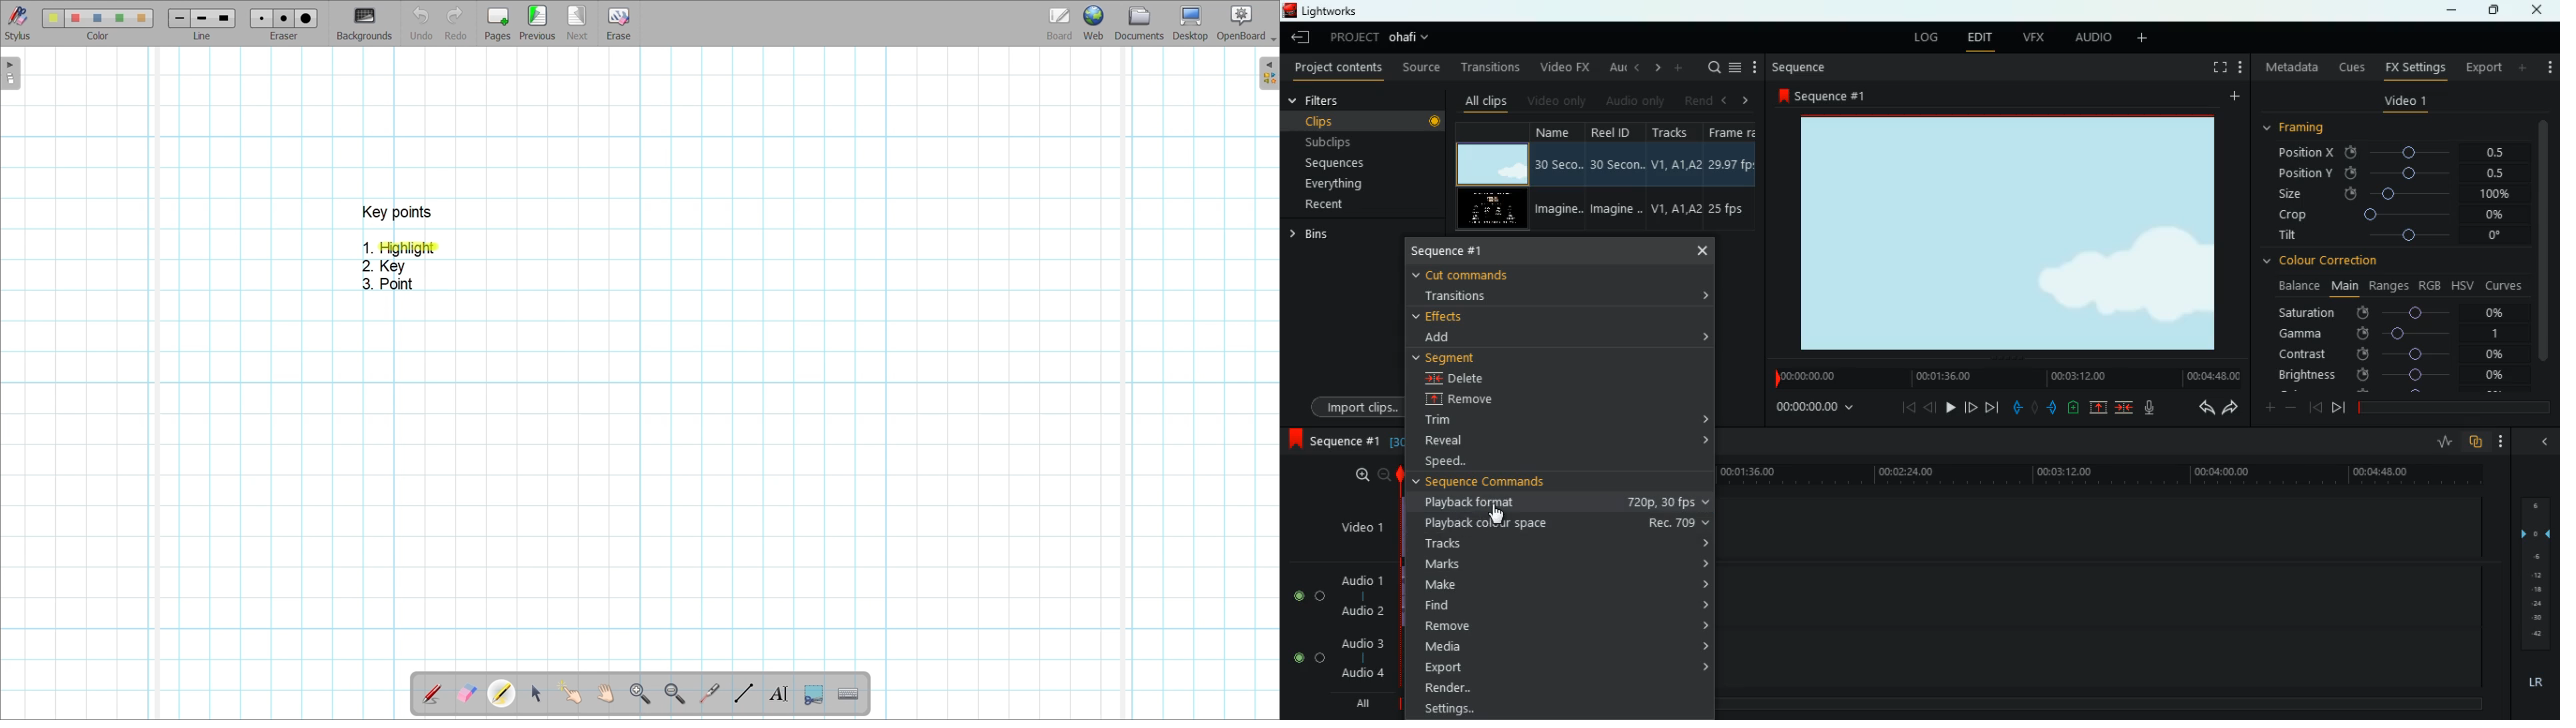 The height and width of the screenshot is (728, 2576). What do you see at coordinates (2230, 407) in the screenshot?
I see `forward` at bounding box center [2230, 407].